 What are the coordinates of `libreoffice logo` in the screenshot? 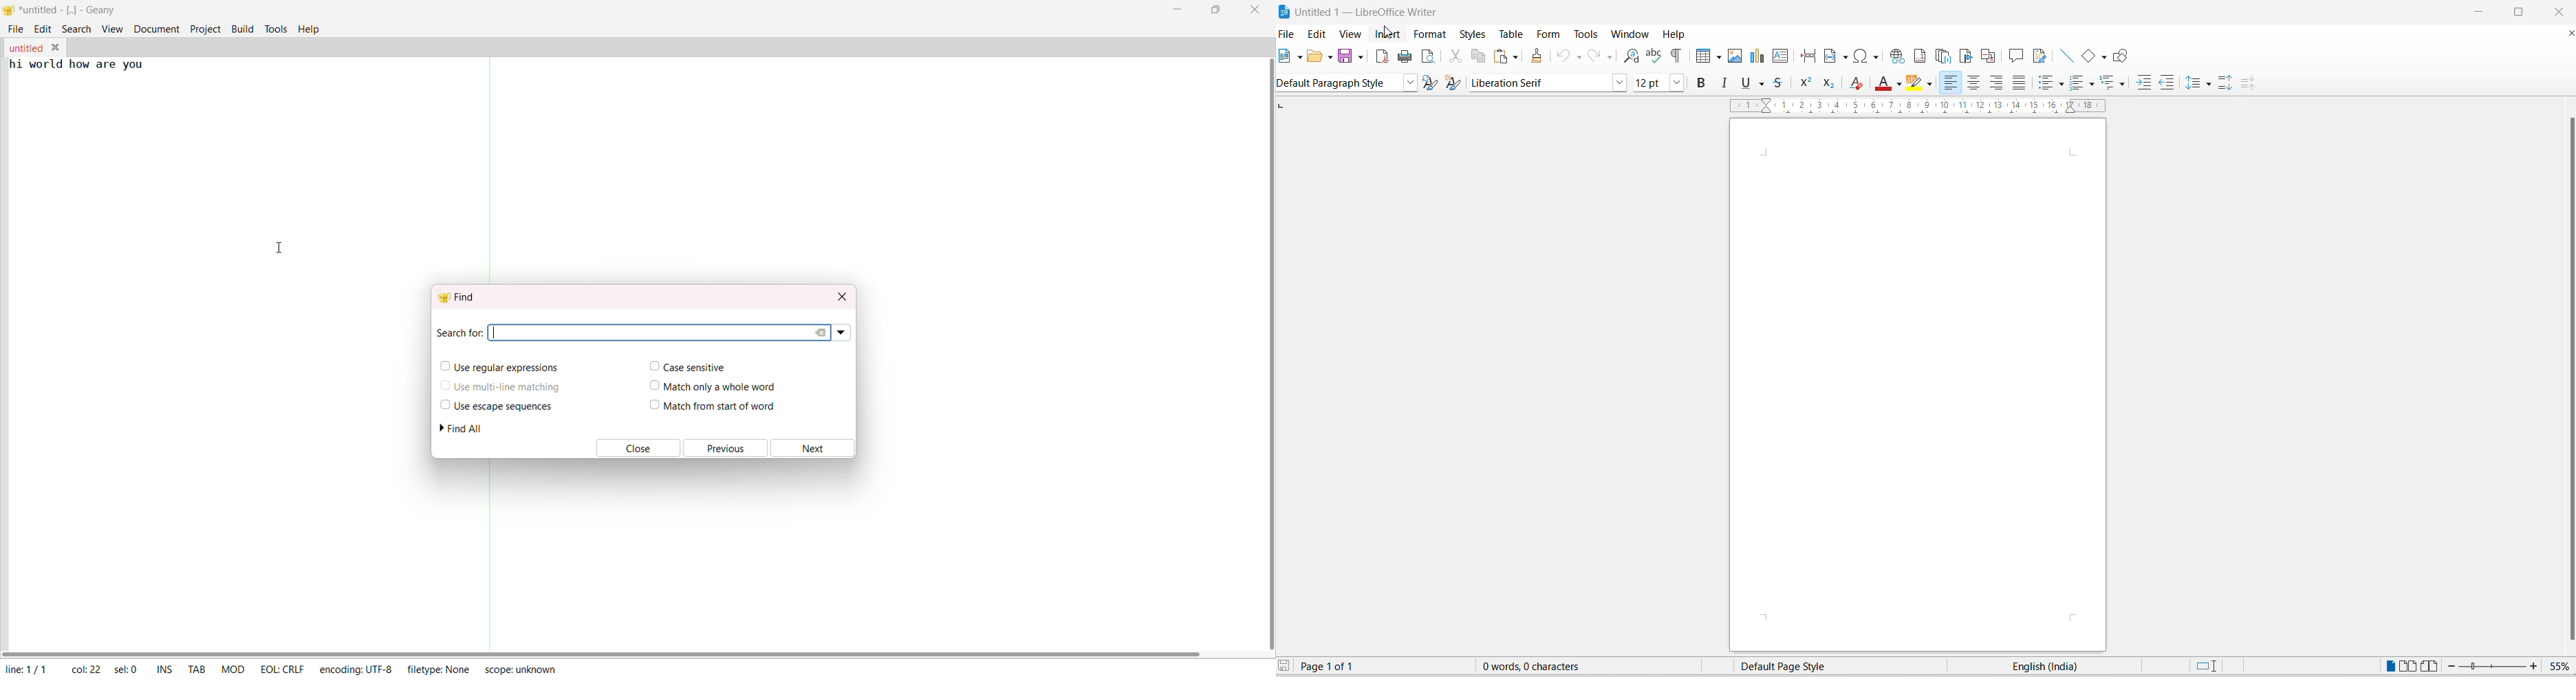 It's located at (1286, 10).